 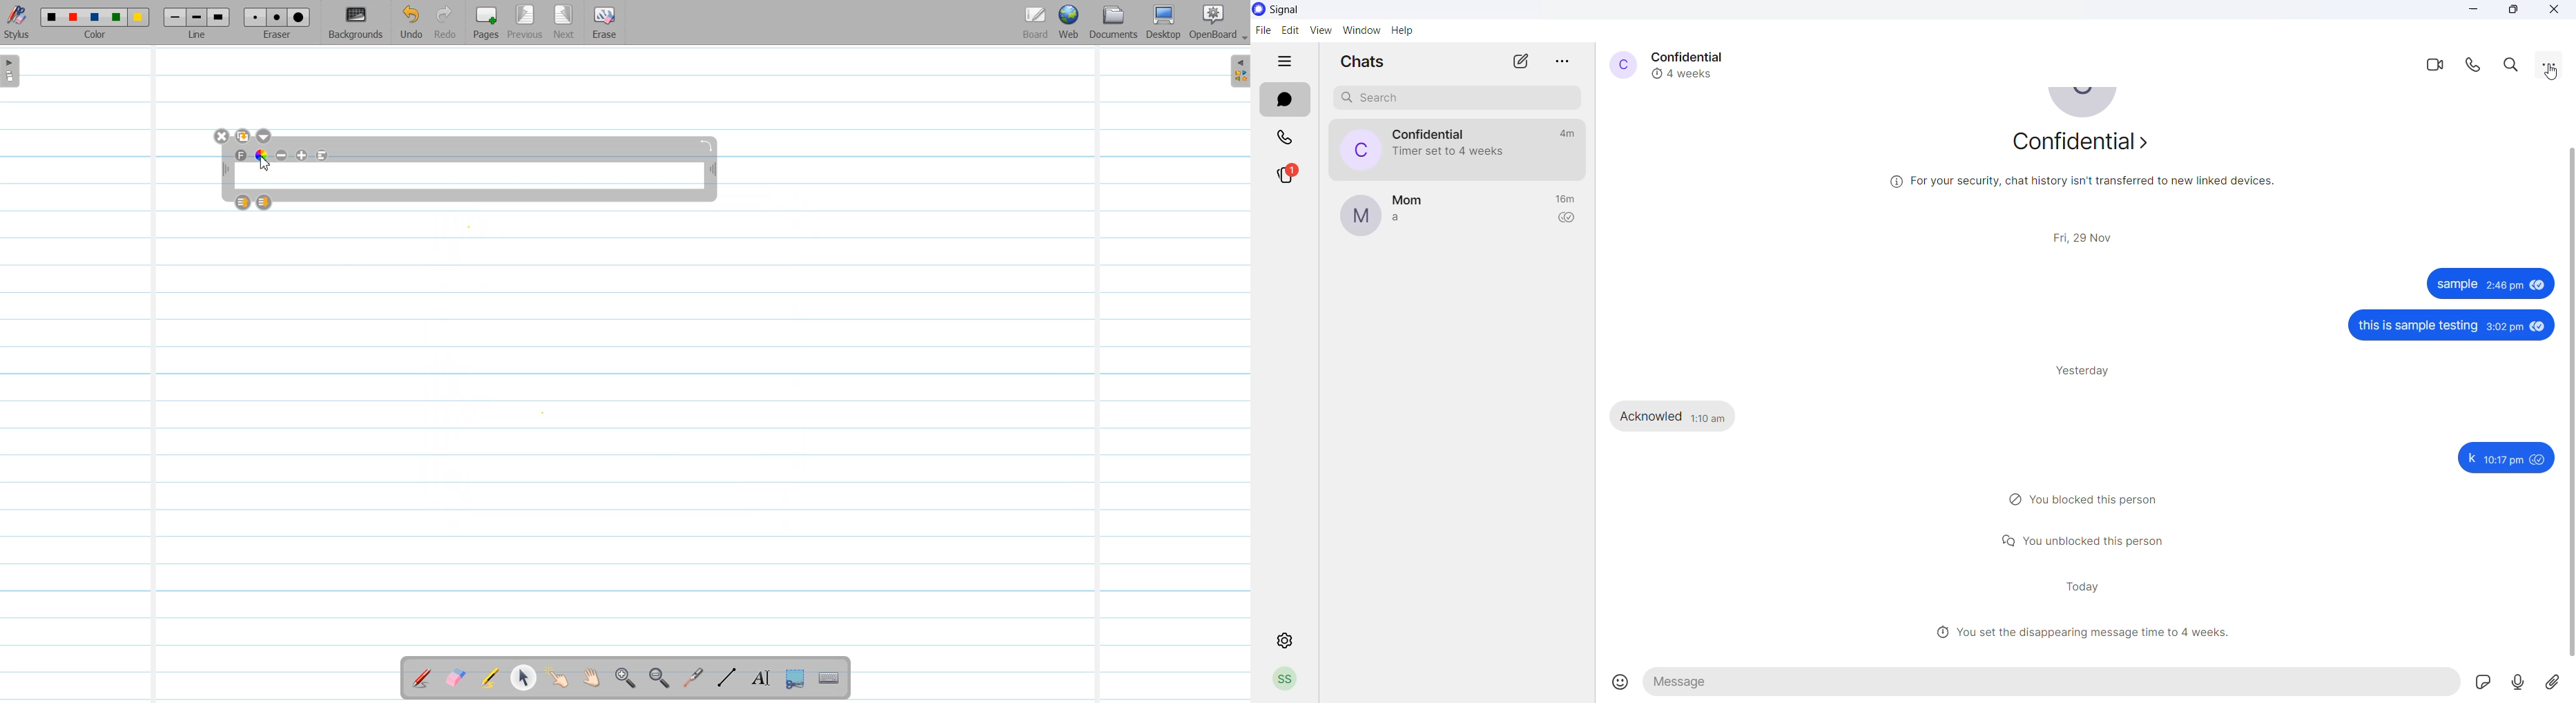 What do you see at coordinates (2504, 458) in the screenshot?
I see `` at bounding box center [2504, 458].